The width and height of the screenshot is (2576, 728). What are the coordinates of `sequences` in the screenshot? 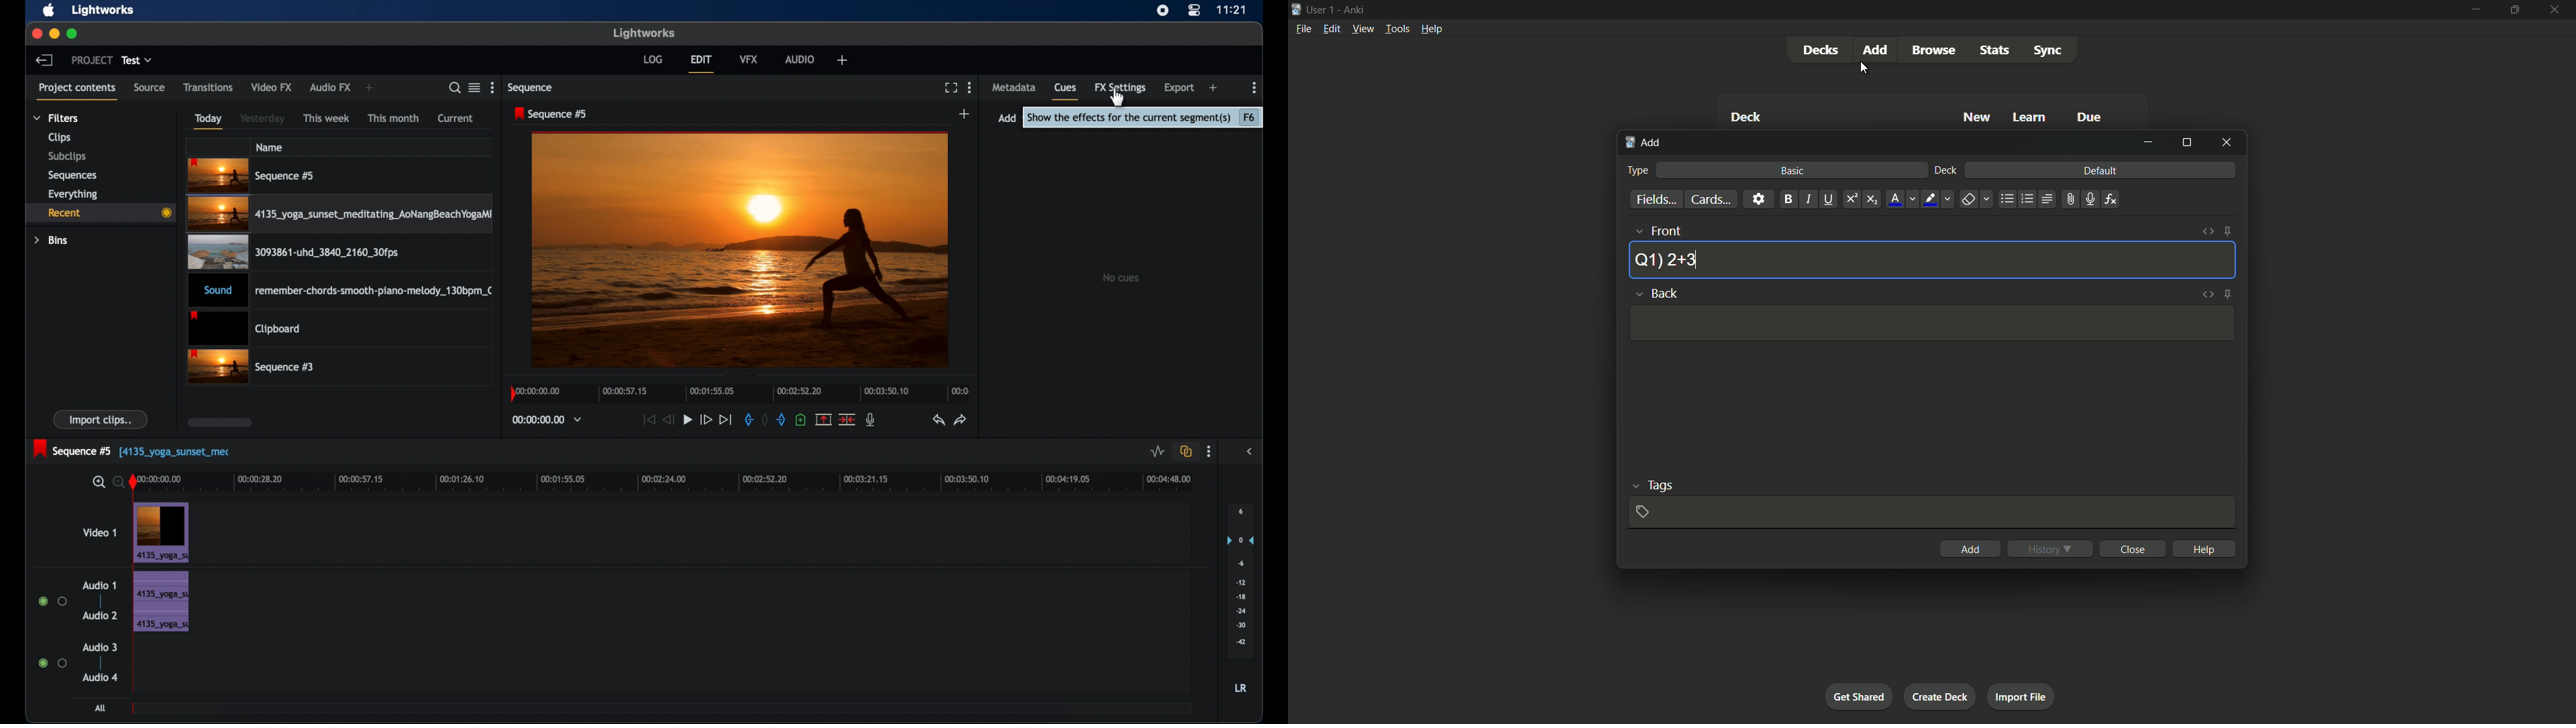 It's located at (72, 176).